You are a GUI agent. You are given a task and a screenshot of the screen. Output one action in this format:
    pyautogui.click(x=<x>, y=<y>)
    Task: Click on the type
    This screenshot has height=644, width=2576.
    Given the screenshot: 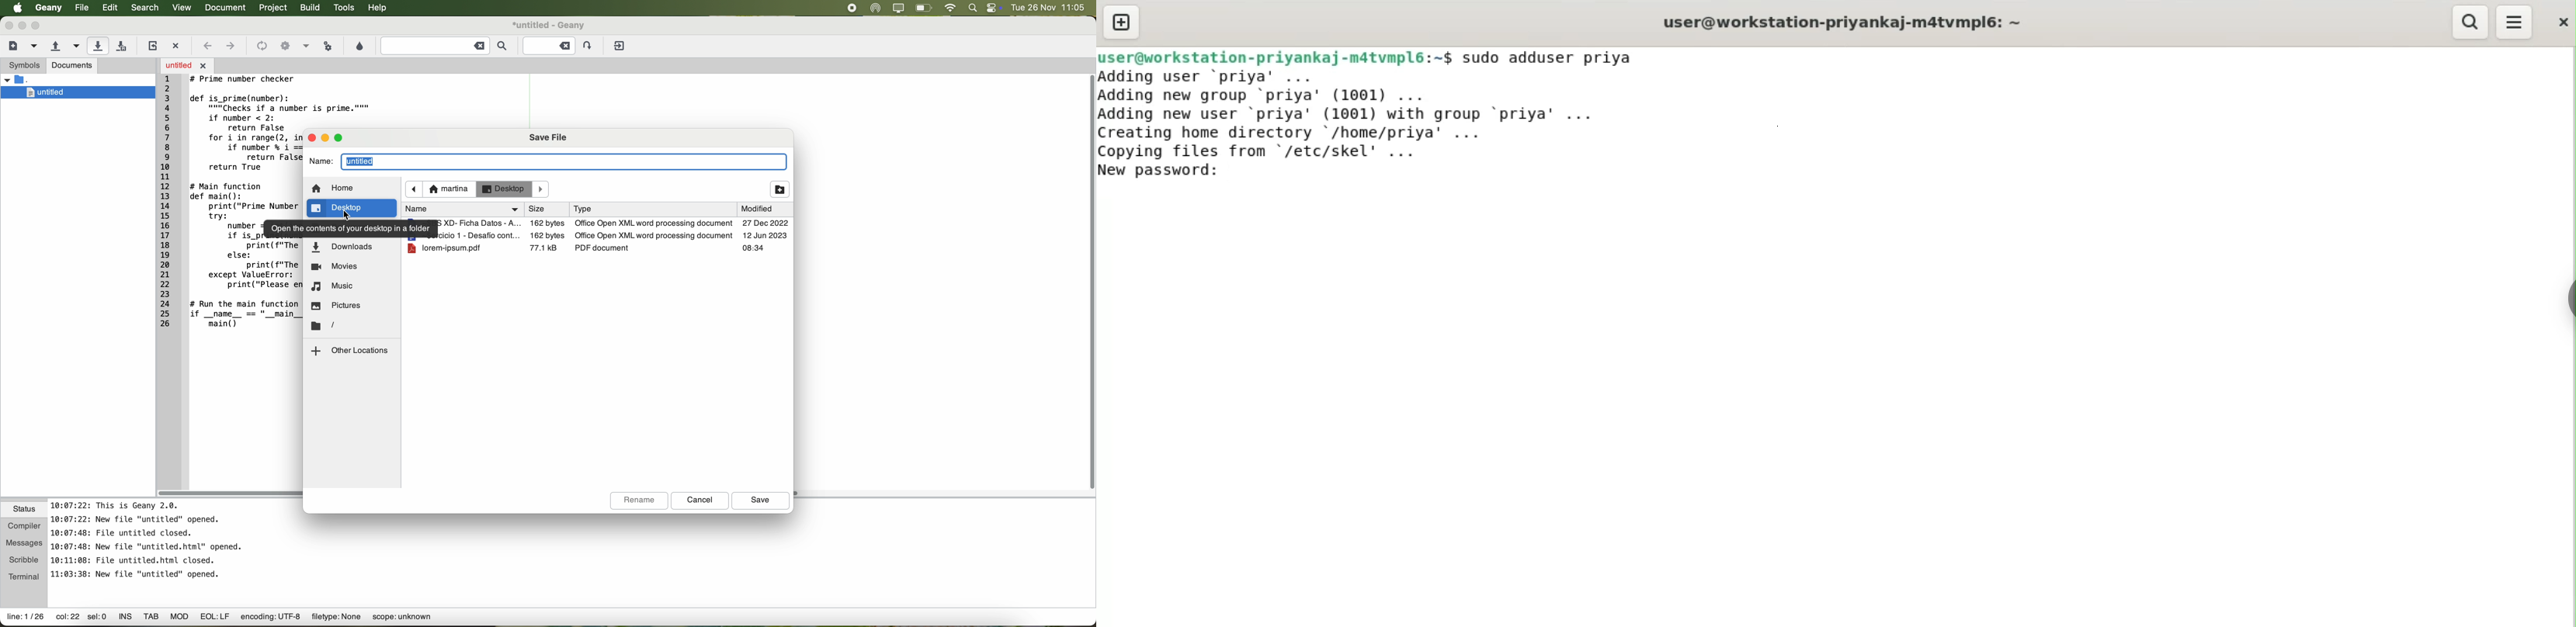 What is the action you would take?
    pyautogui.click(x=732, y=209)
    